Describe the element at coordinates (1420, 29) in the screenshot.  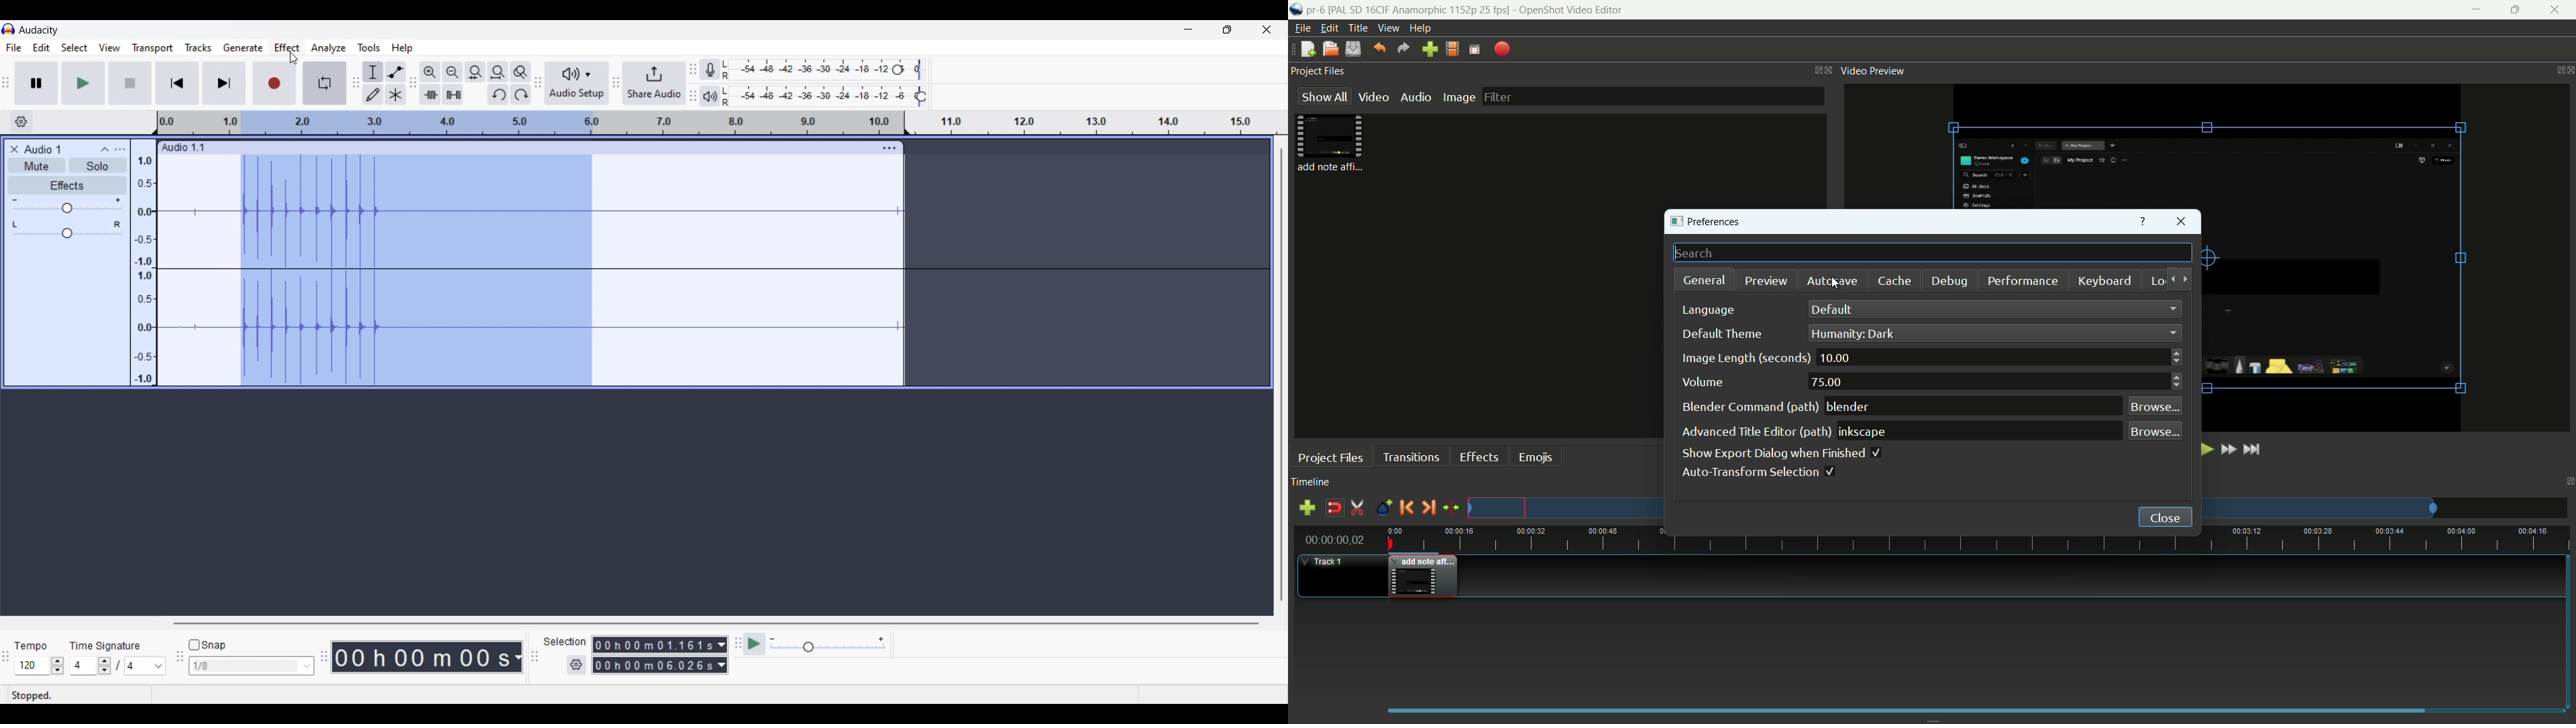
I see `help menu` at that location.